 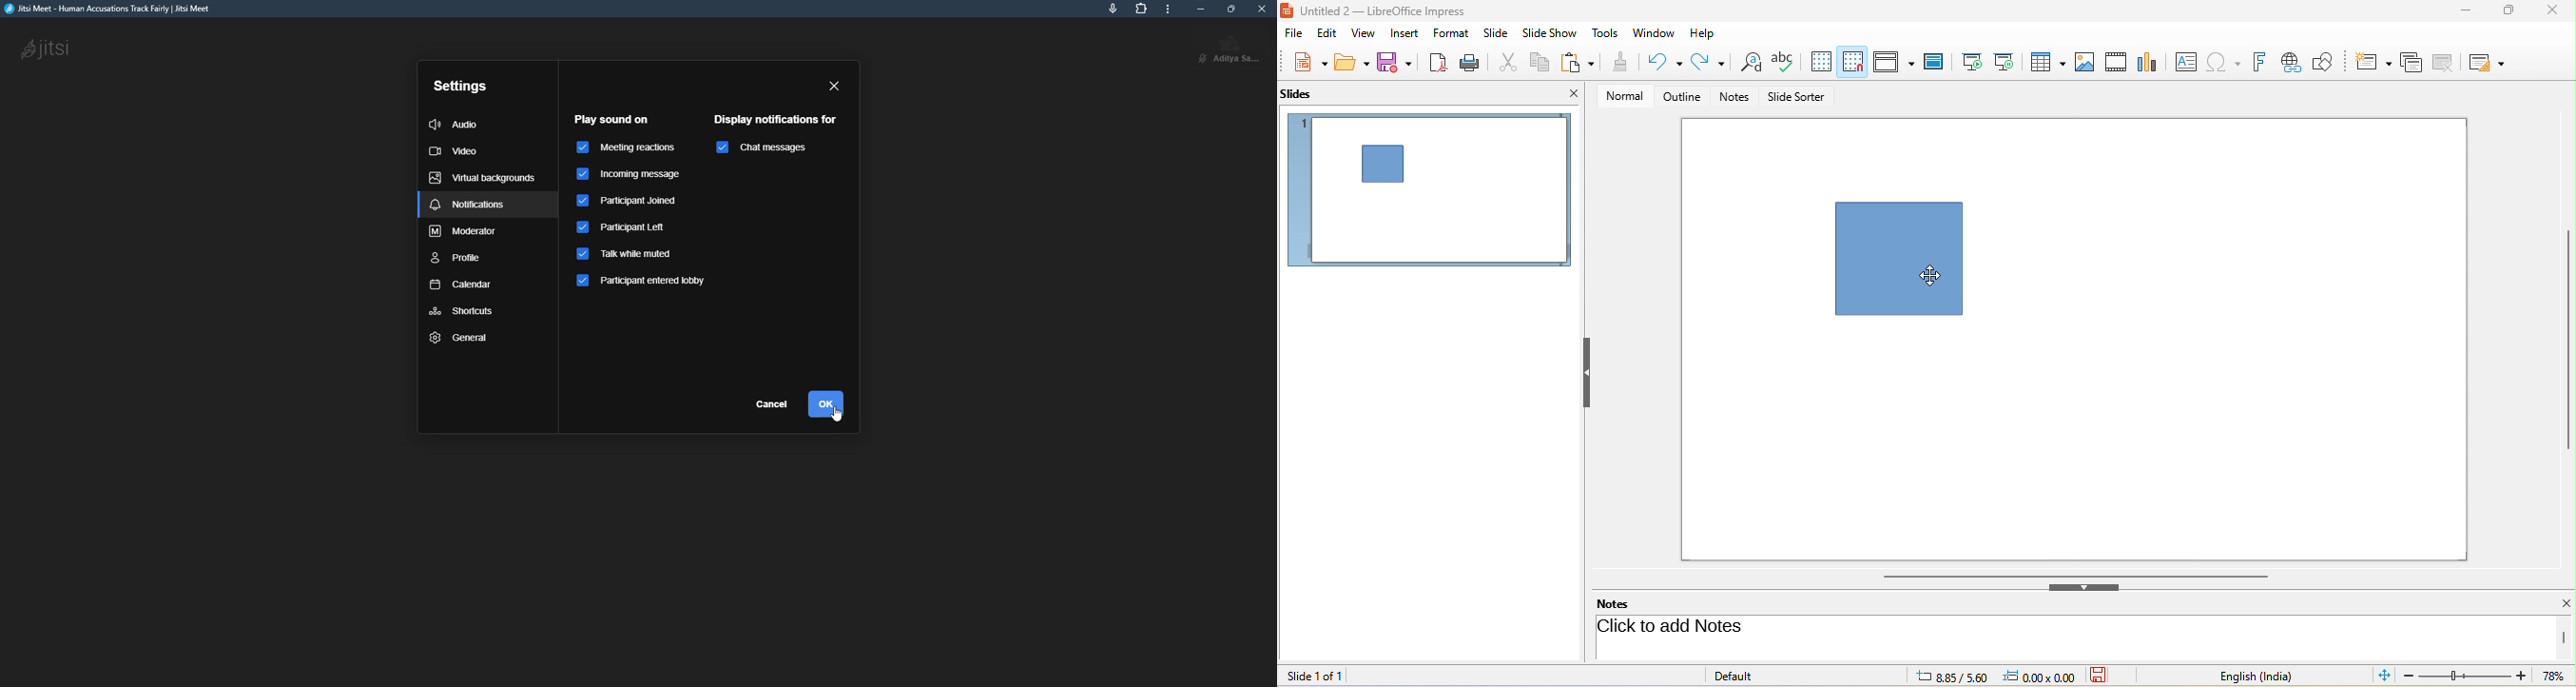 What do you see at coordinates (2502, 14) in the screenshot?
I see `maximize` at bounding box center [2502, 14].